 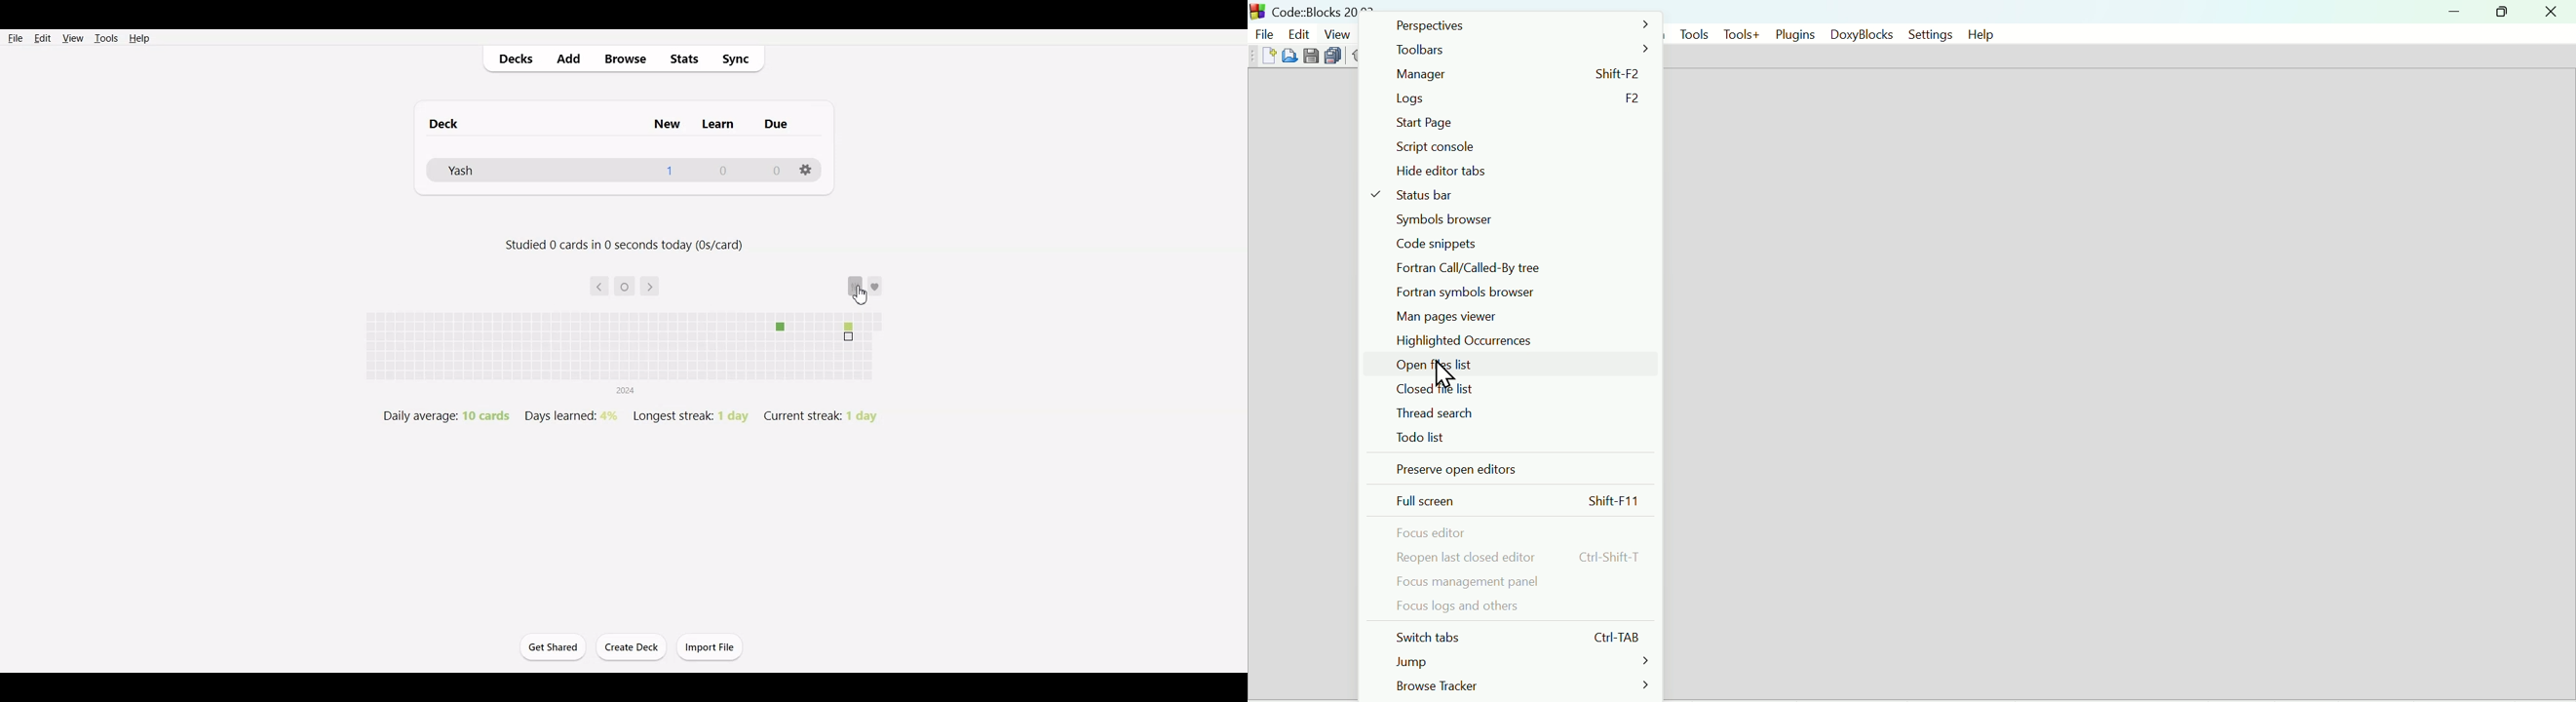 I want to click on File, so click(x=1263, y=32).